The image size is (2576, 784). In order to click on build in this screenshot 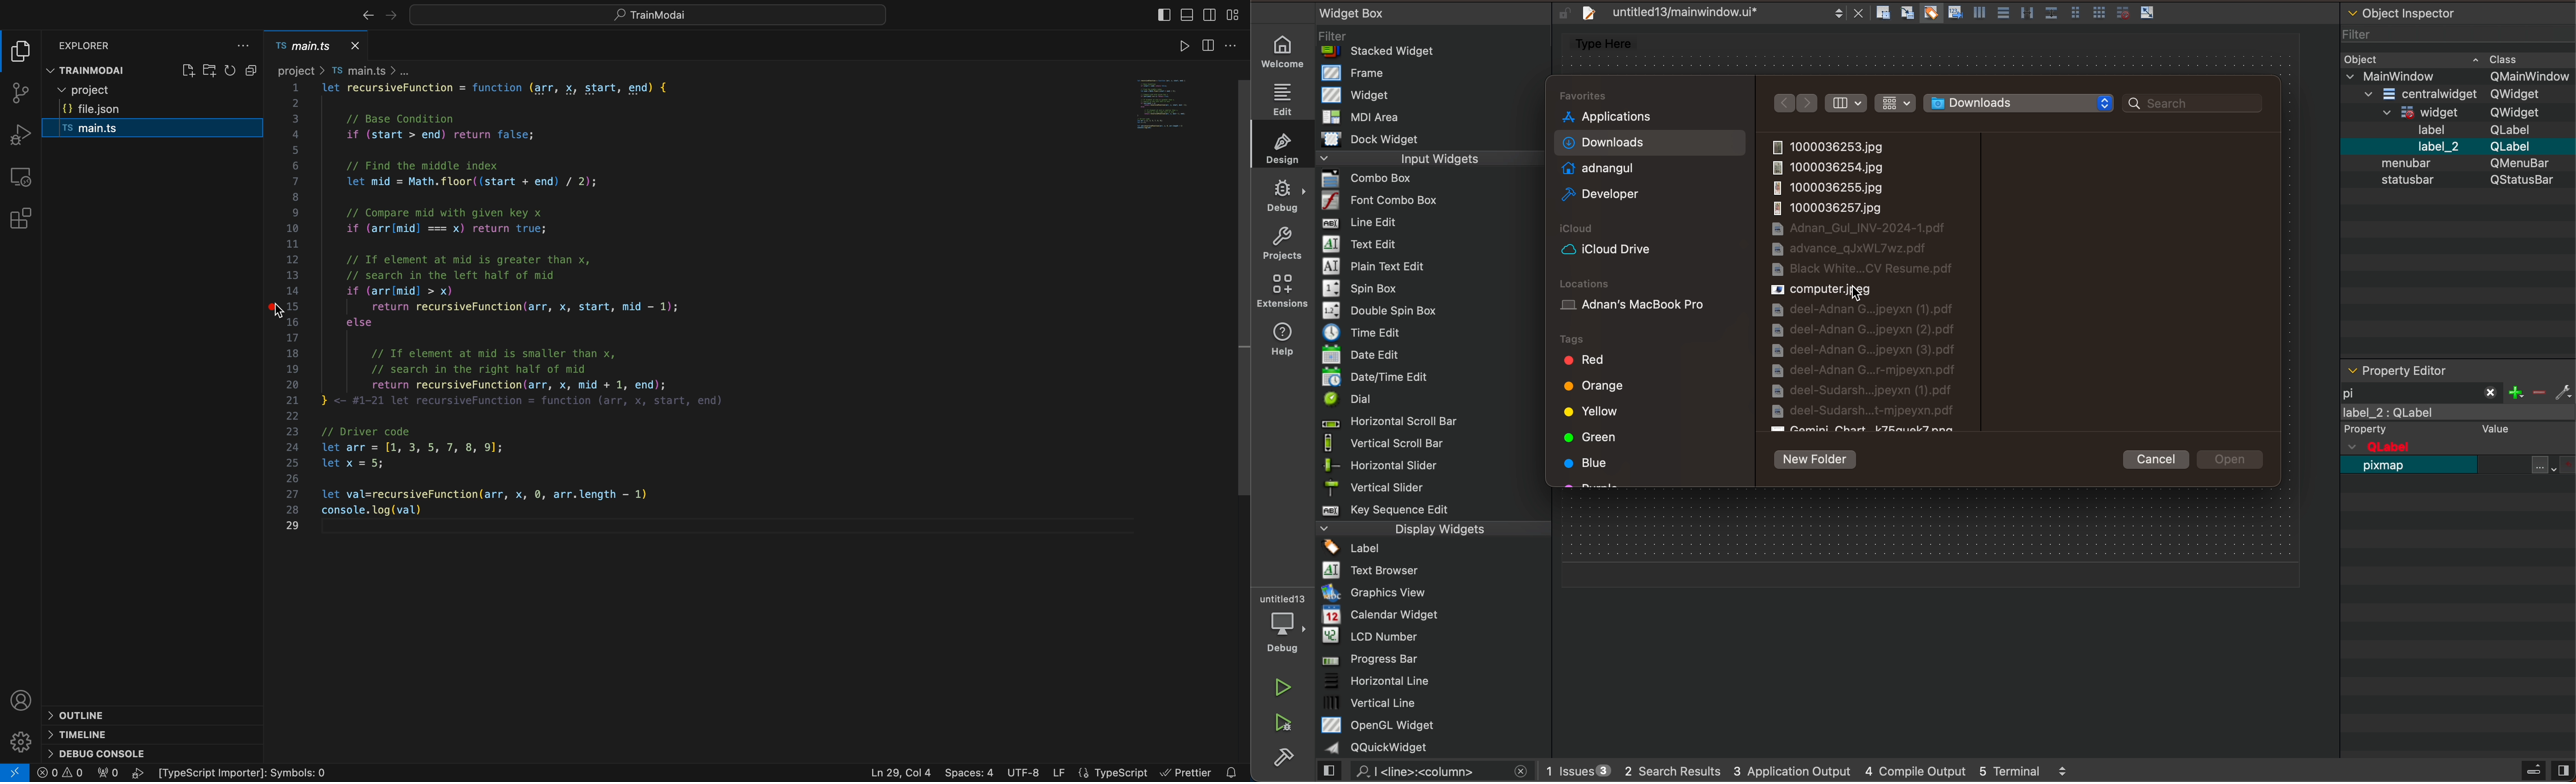, I will do `click(1290, 761)`.